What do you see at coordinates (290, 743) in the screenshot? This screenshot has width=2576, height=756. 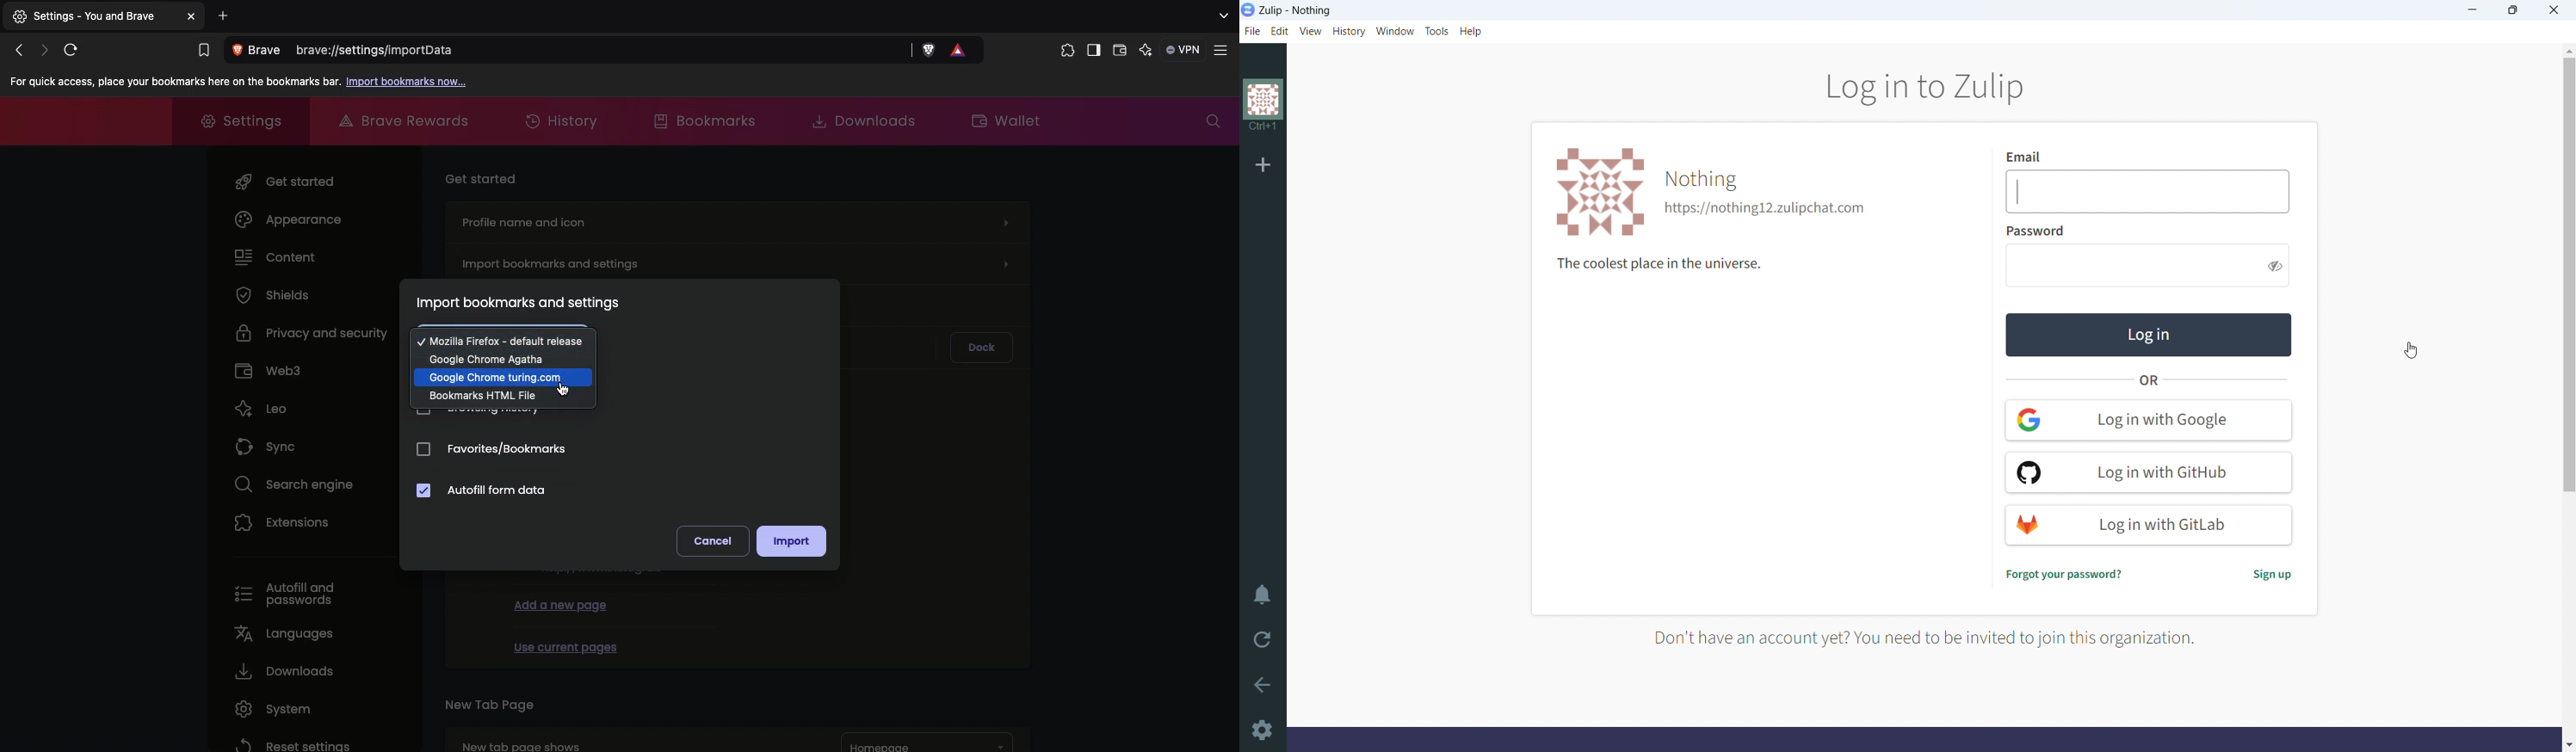 I see `Reset settings` at bounding box center [290, 743].